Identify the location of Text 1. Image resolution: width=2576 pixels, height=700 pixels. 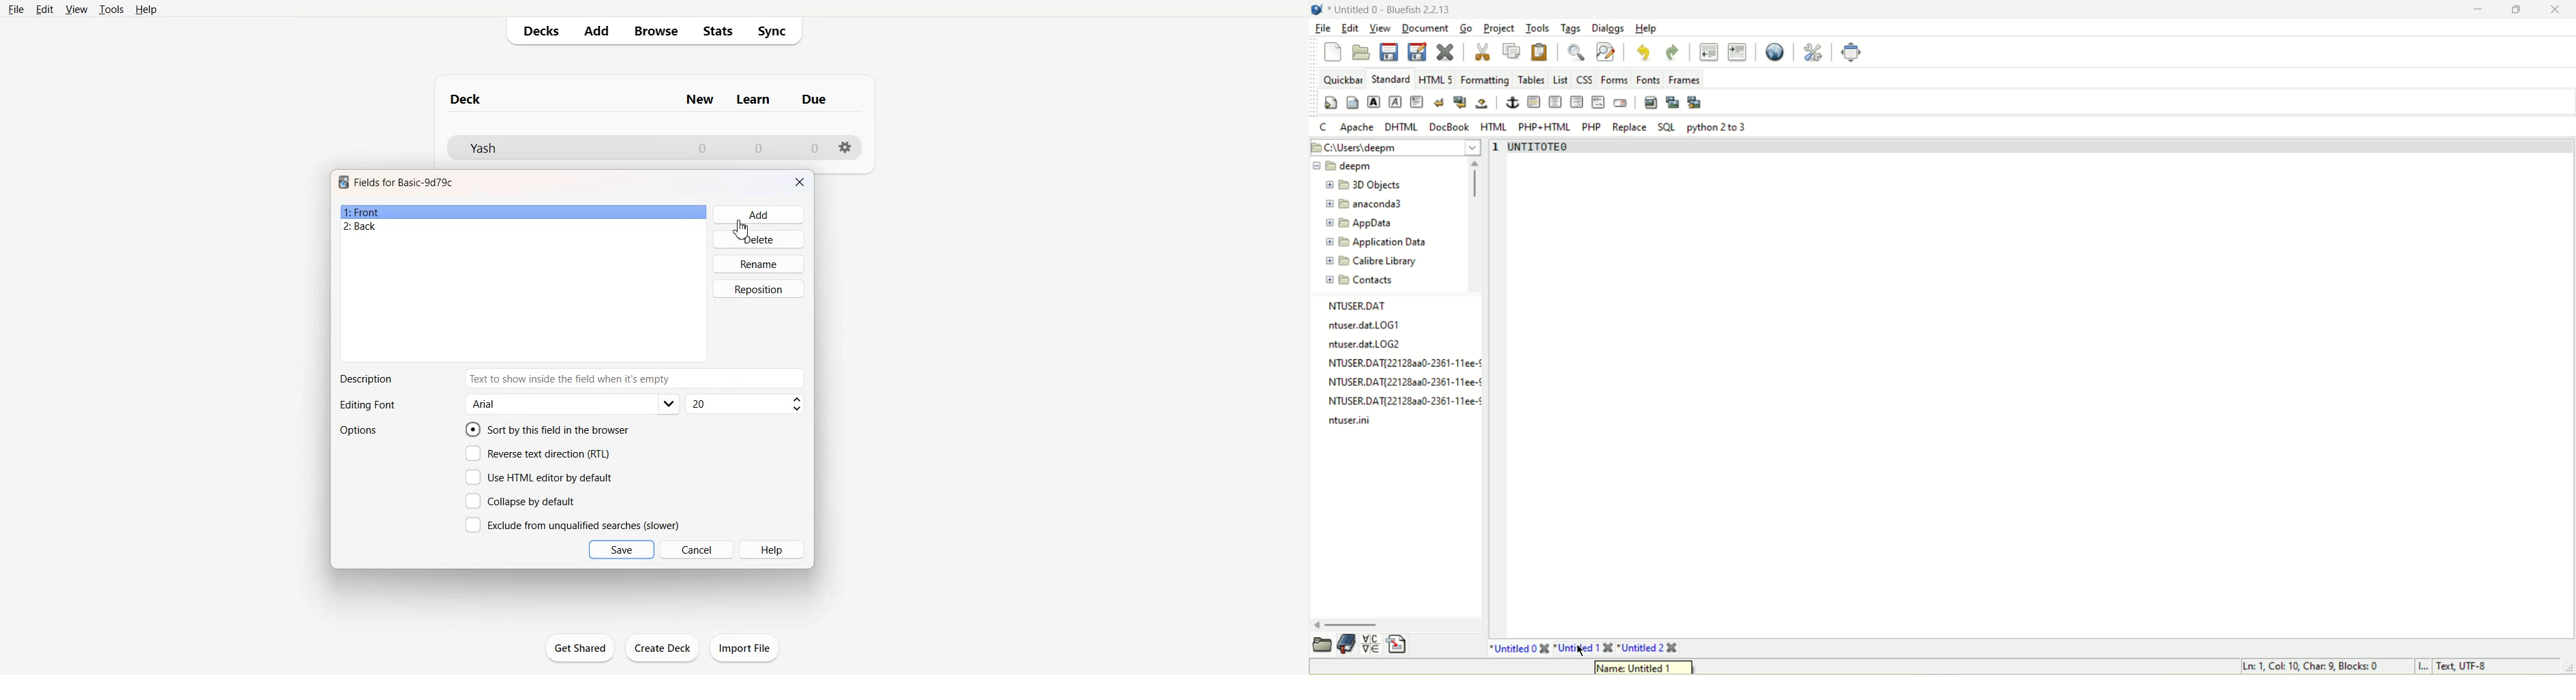
(404, 182).